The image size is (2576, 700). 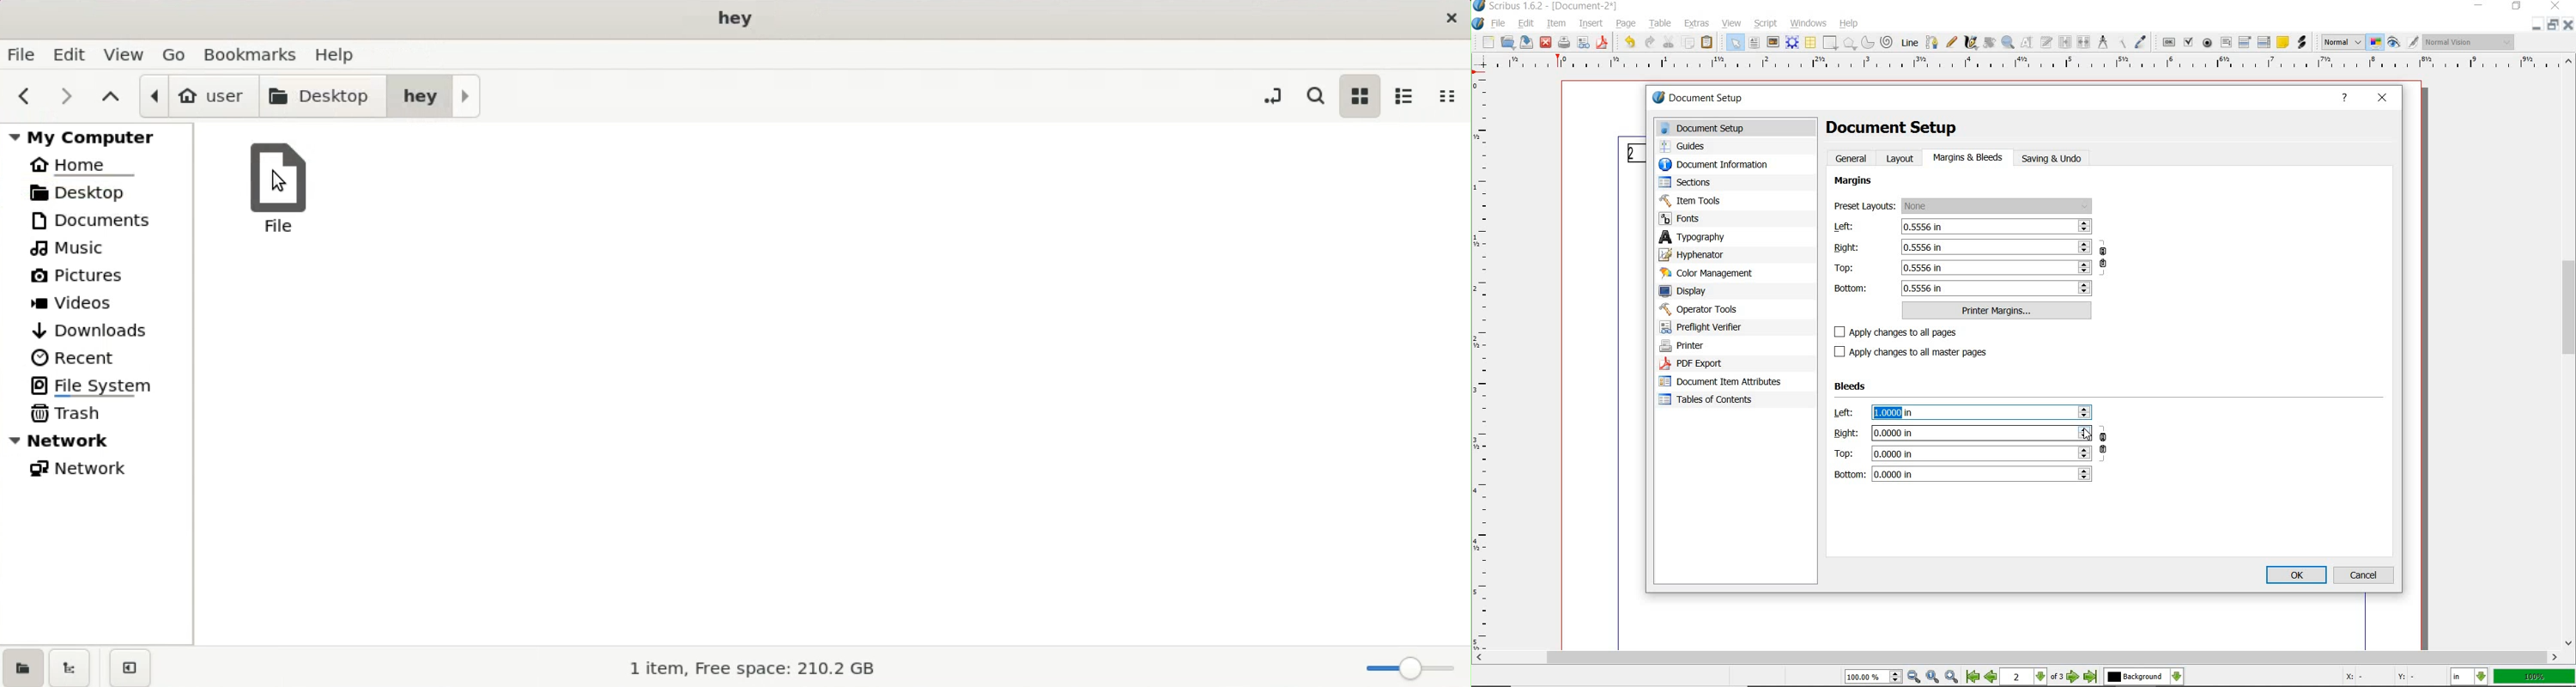 What do you see at coordinates (1902, 158) in the screenshot?
I see `layout` at bounding box center [1902, 158].